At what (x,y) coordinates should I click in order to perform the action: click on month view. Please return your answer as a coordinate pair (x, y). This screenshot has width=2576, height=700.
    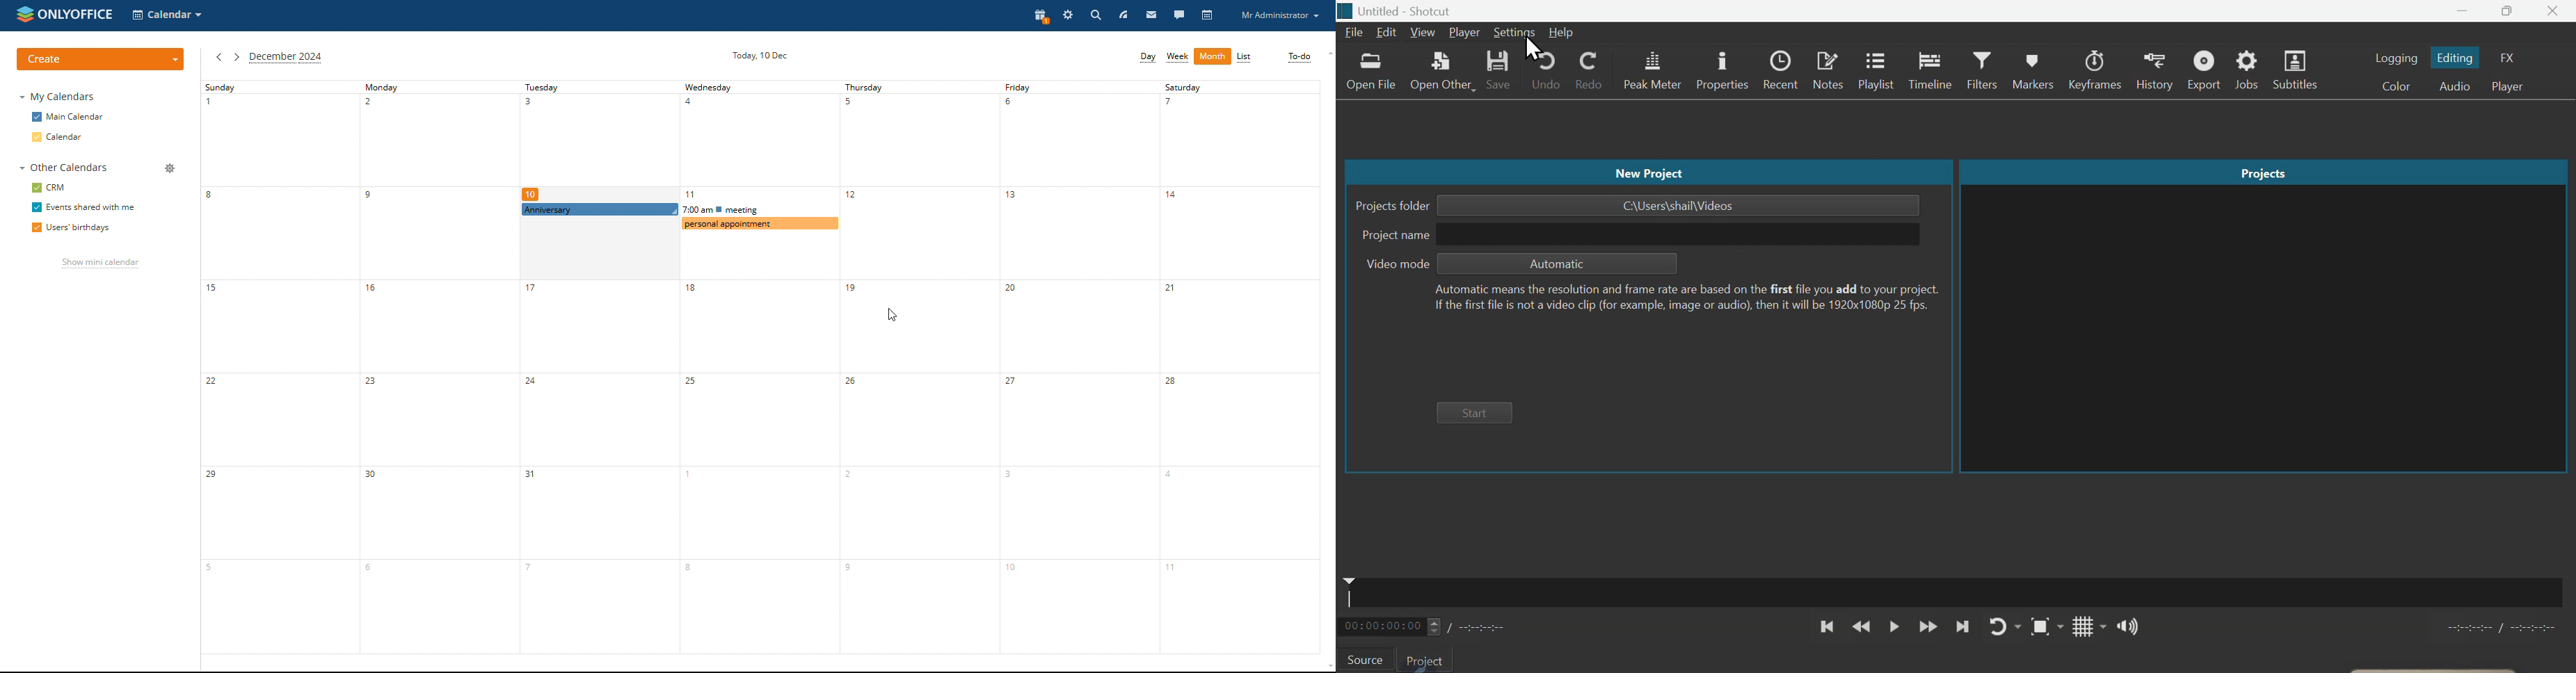
    Looking at the image, I should click on (1213, 56).